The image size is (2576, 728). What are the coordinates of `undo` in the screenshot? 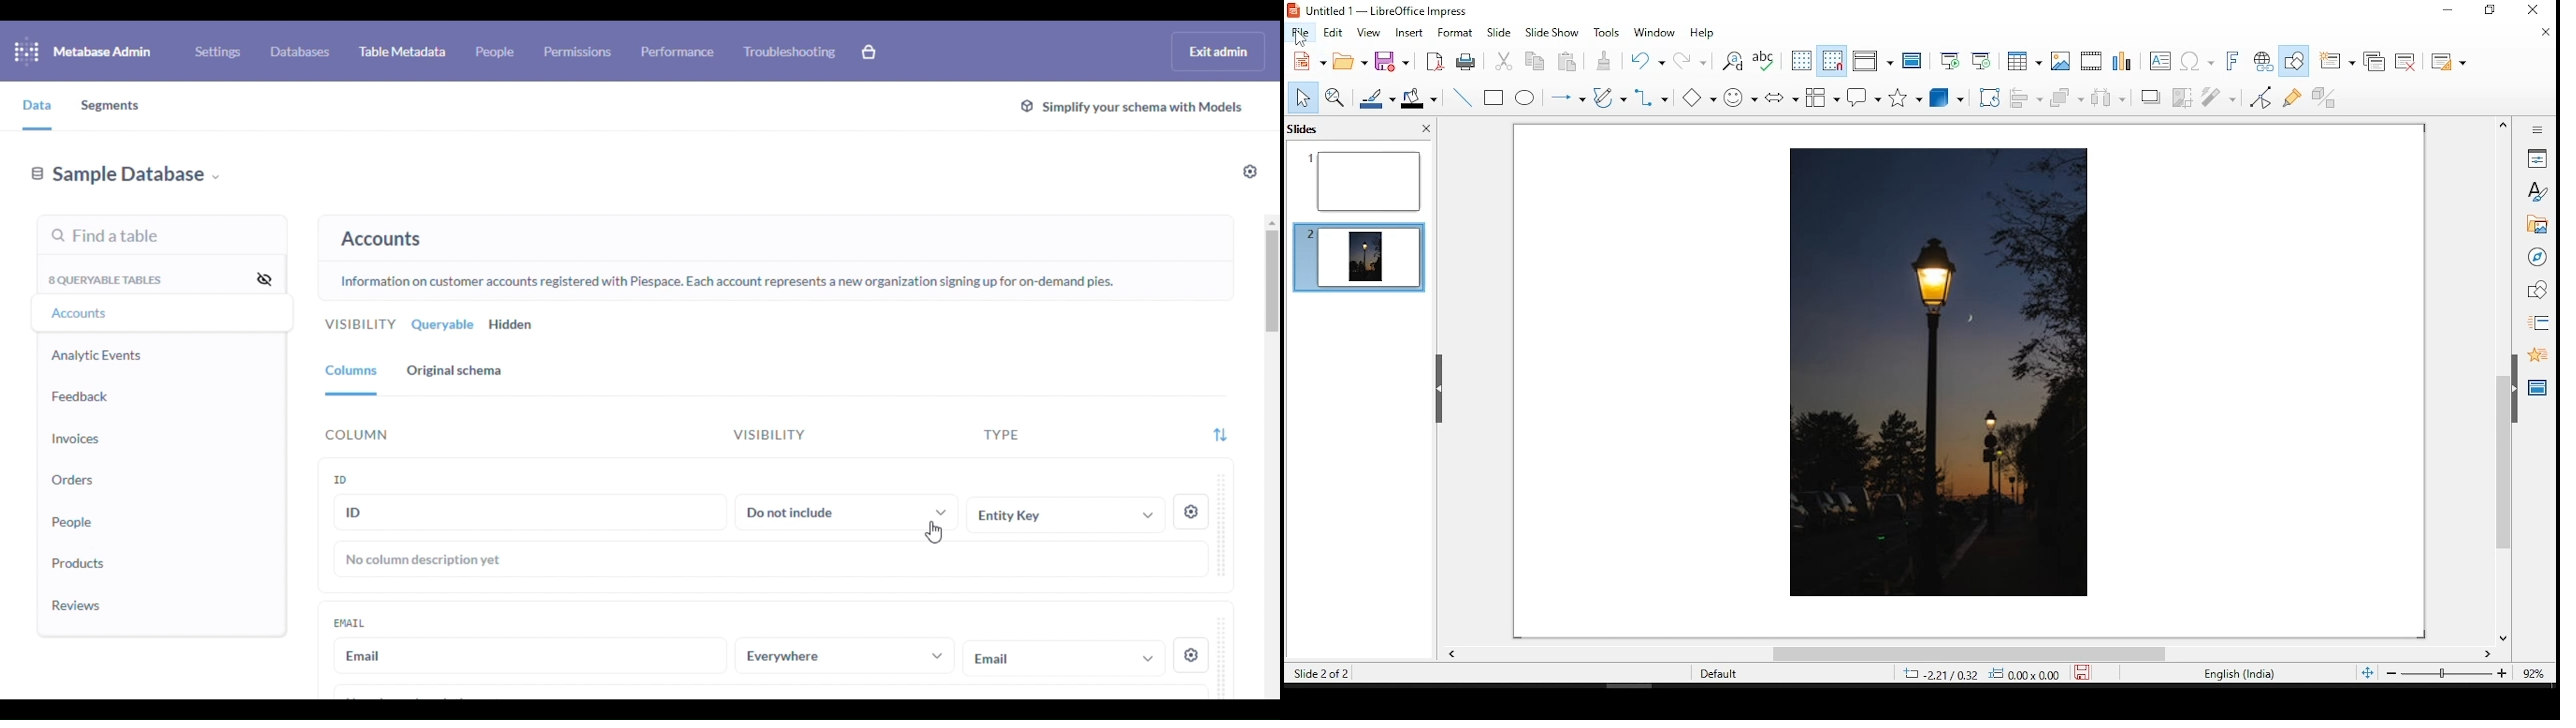 It's located at (1647, 61).